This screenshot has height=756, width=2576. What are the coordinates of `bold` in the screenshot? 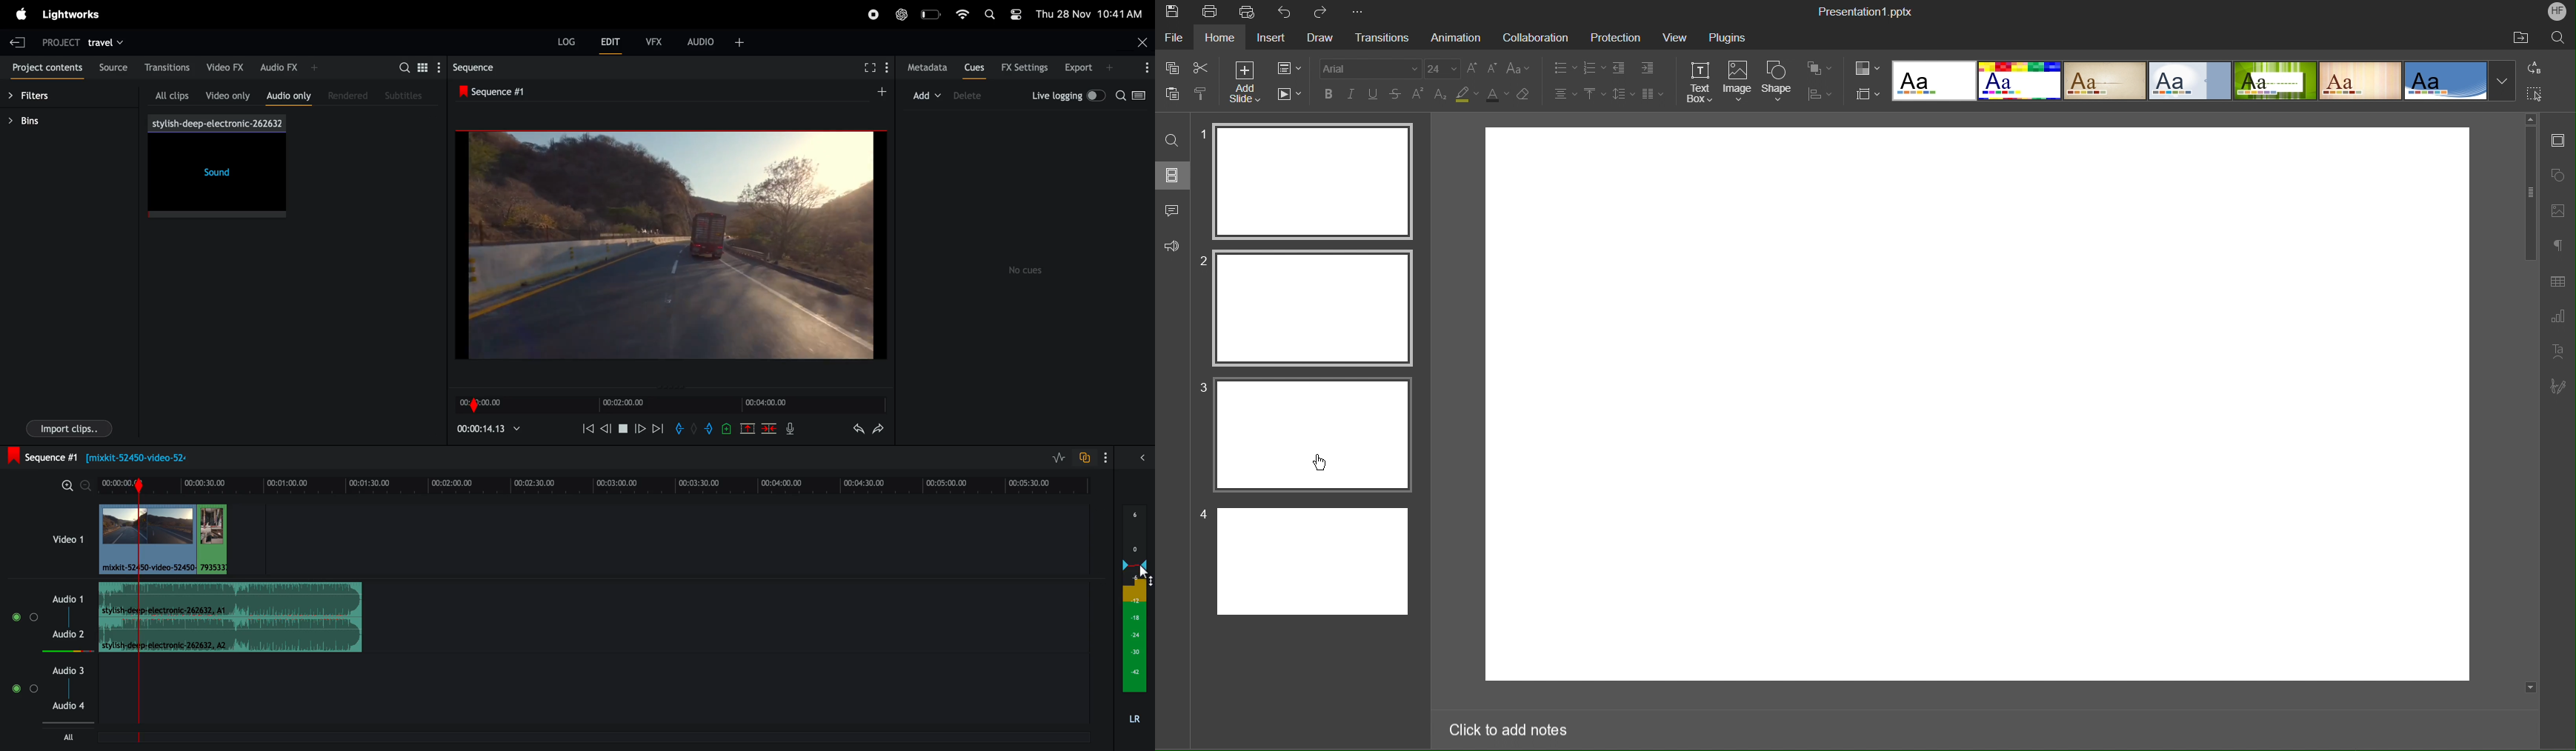 It's located at (1326, 93).